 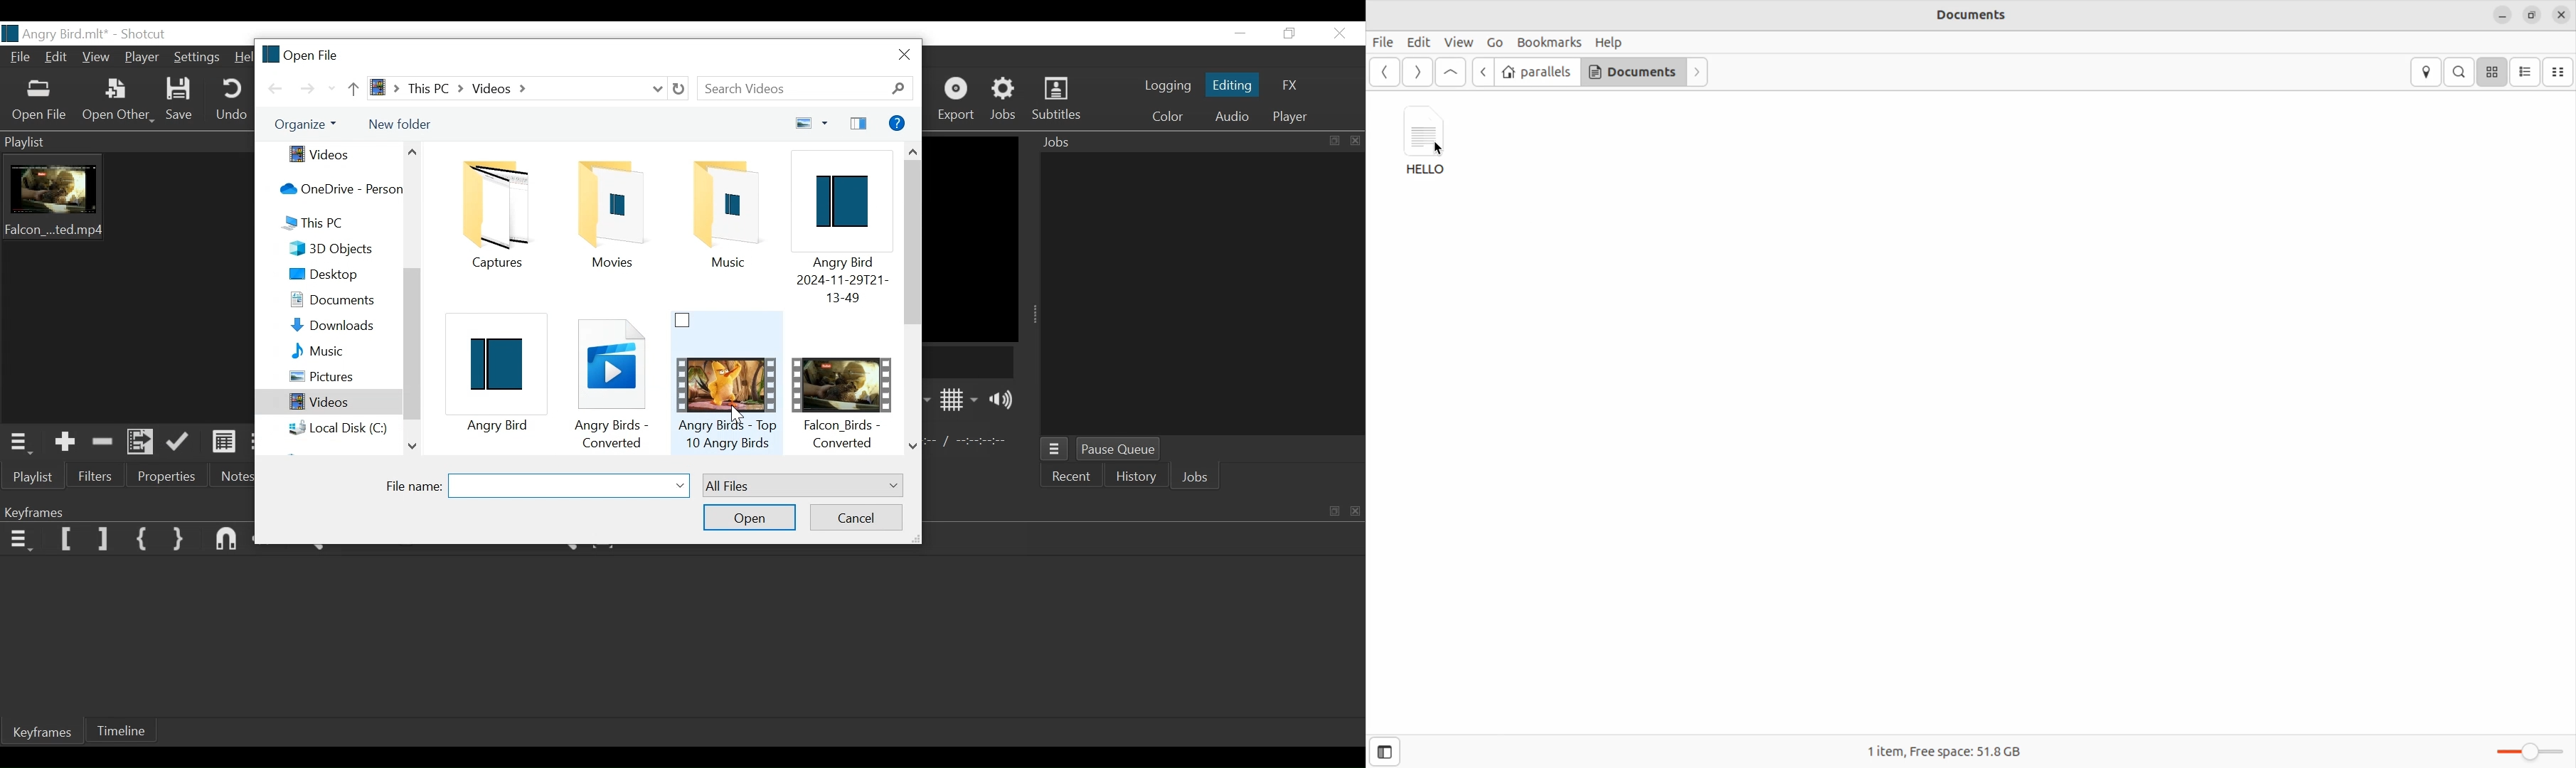 What do you see at coordinates (1289, 85) in the screenshot?
I see `FX` at bounding box center [1289, 85].